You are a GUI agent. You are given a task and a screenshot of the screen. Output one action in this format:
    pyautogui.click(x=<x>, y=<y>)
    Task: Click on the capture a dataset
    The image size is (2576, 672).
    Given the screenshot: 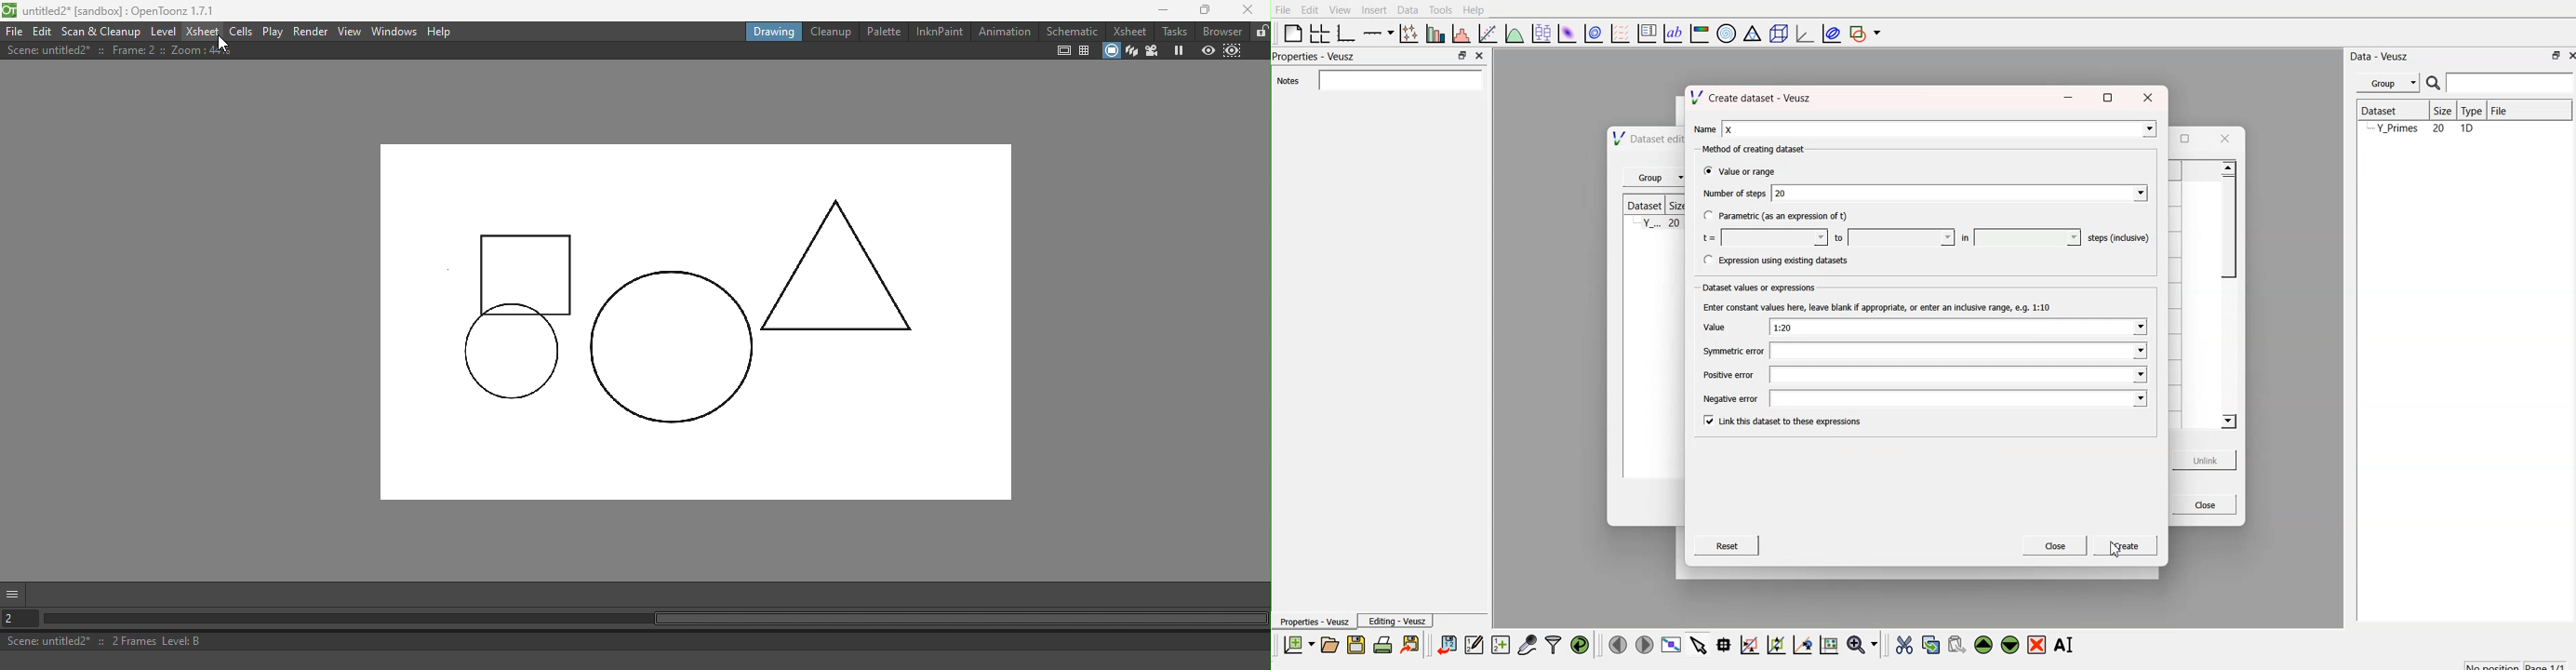 What is the action you would take?
    pyautogui.click(x=1527, y=644)
    